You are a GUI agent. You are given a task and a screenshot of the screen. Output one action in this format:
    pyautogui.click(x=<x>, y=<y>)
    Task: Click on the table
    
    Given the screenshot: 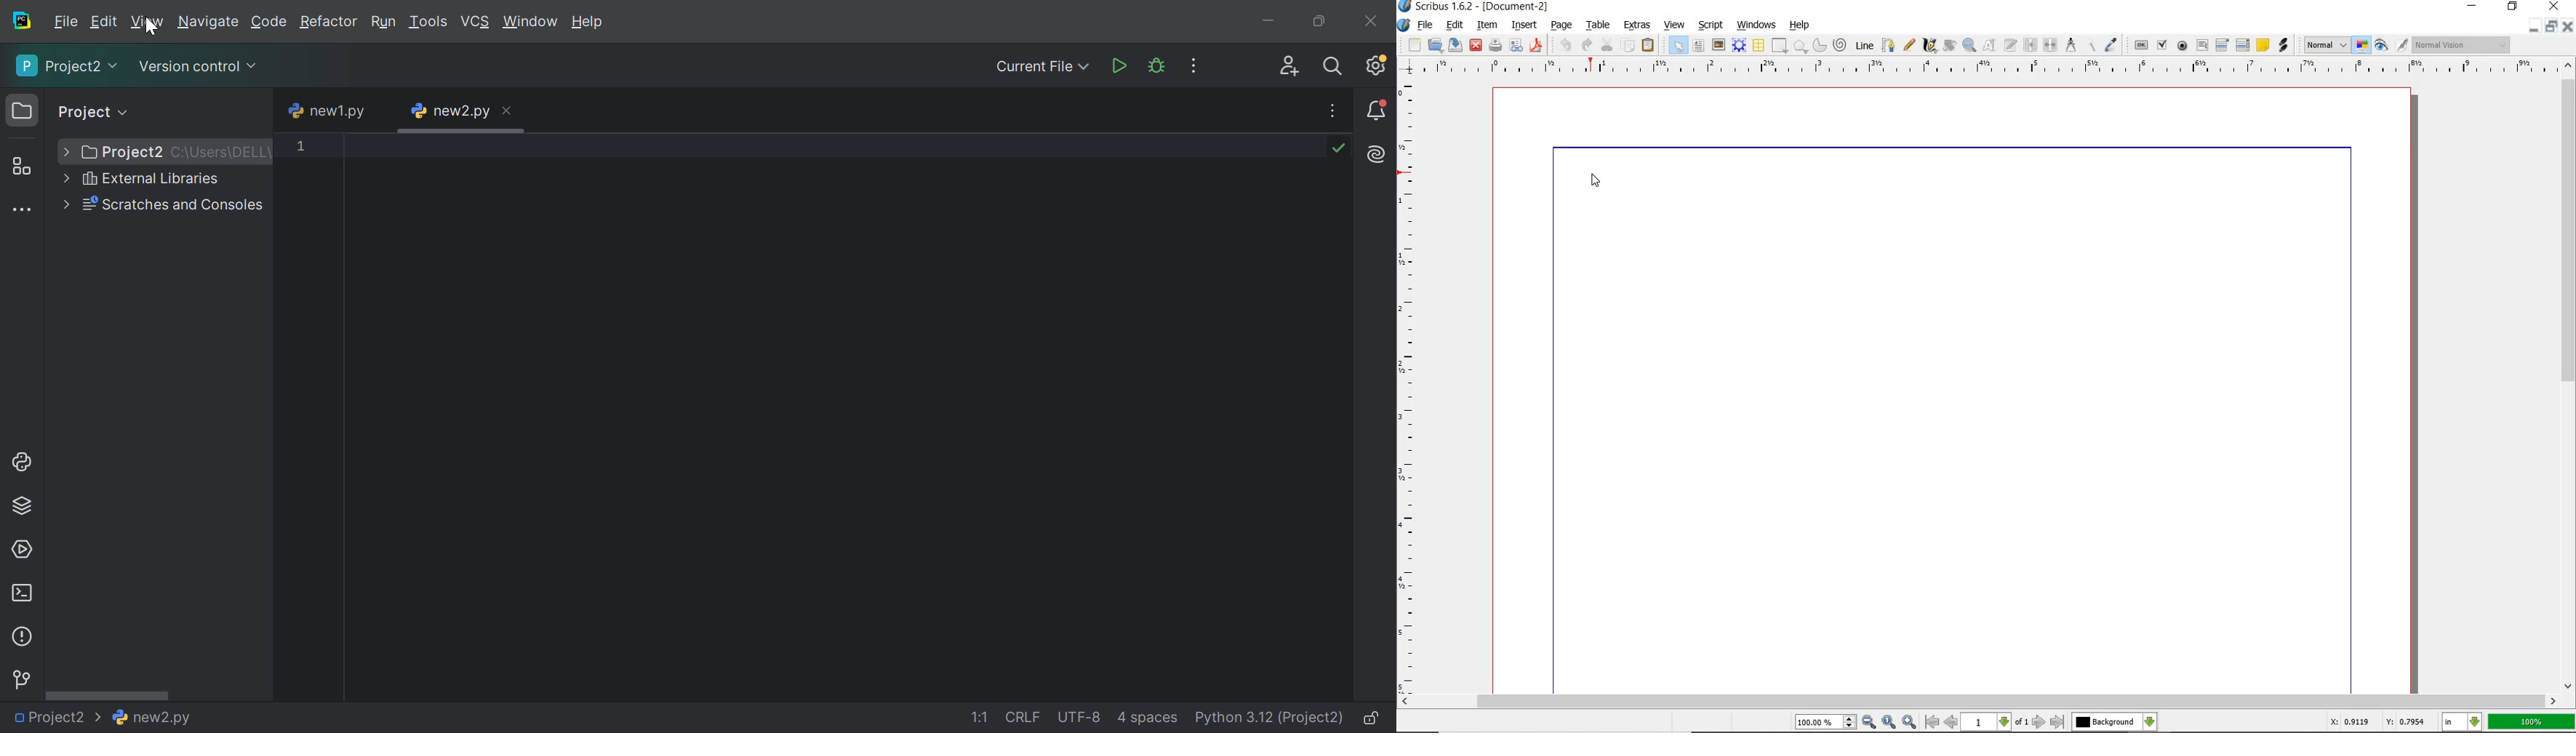 What is the action you would take?
    pyautogui.click(x=1600, y=26)
    